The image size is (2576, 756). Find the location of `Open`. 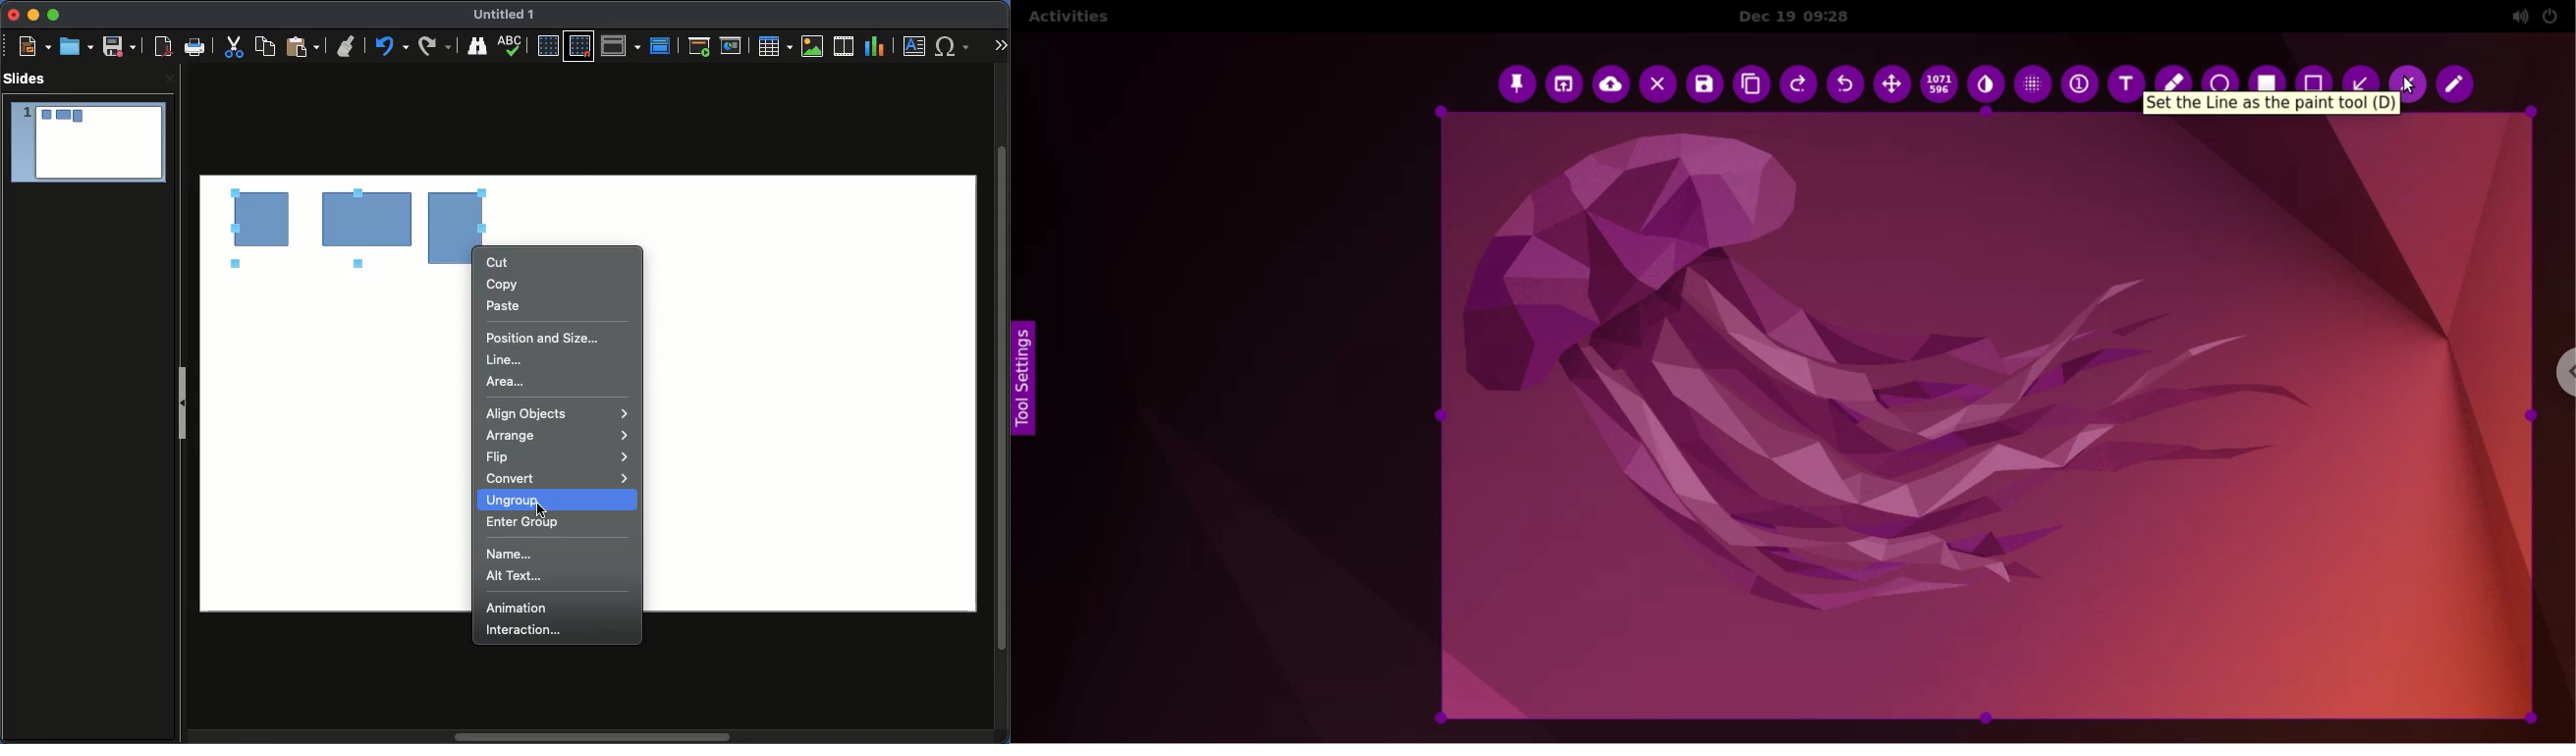

Open is located at coordinates (77, 45).